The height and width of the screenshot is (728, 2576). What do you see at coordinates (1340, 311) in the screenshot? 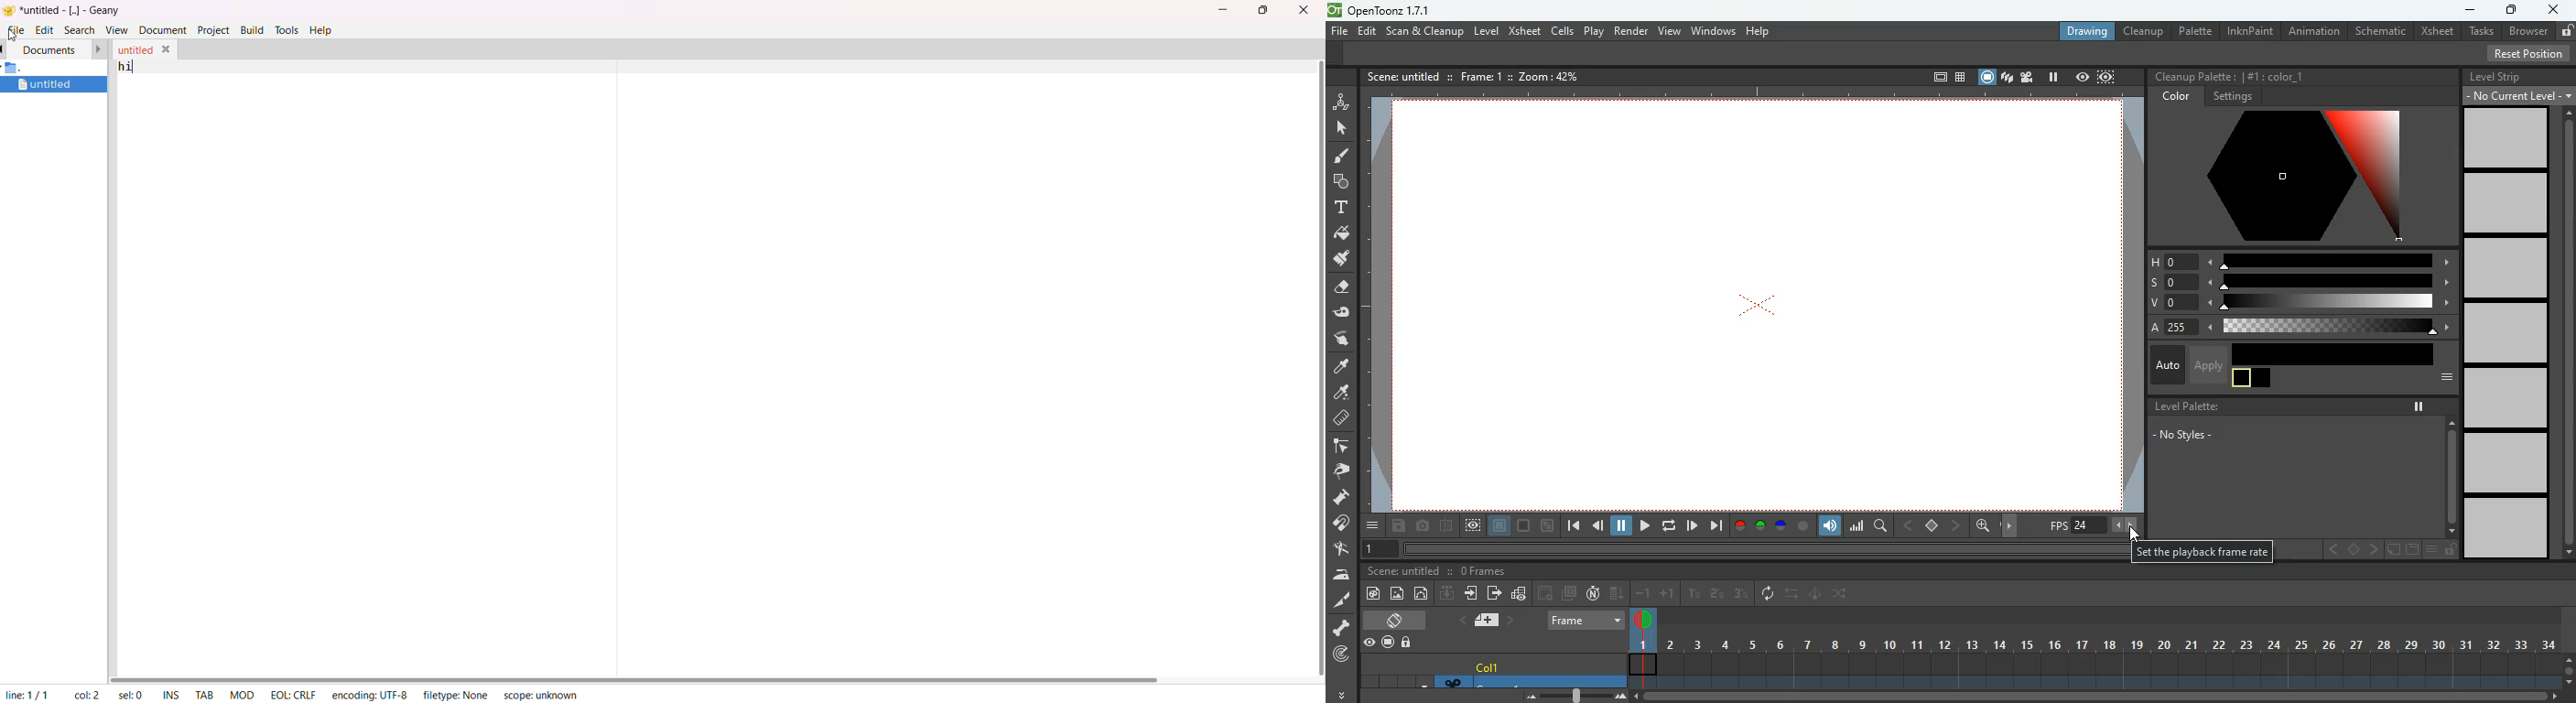
I see `tape` at bounding box center [1340, 311].